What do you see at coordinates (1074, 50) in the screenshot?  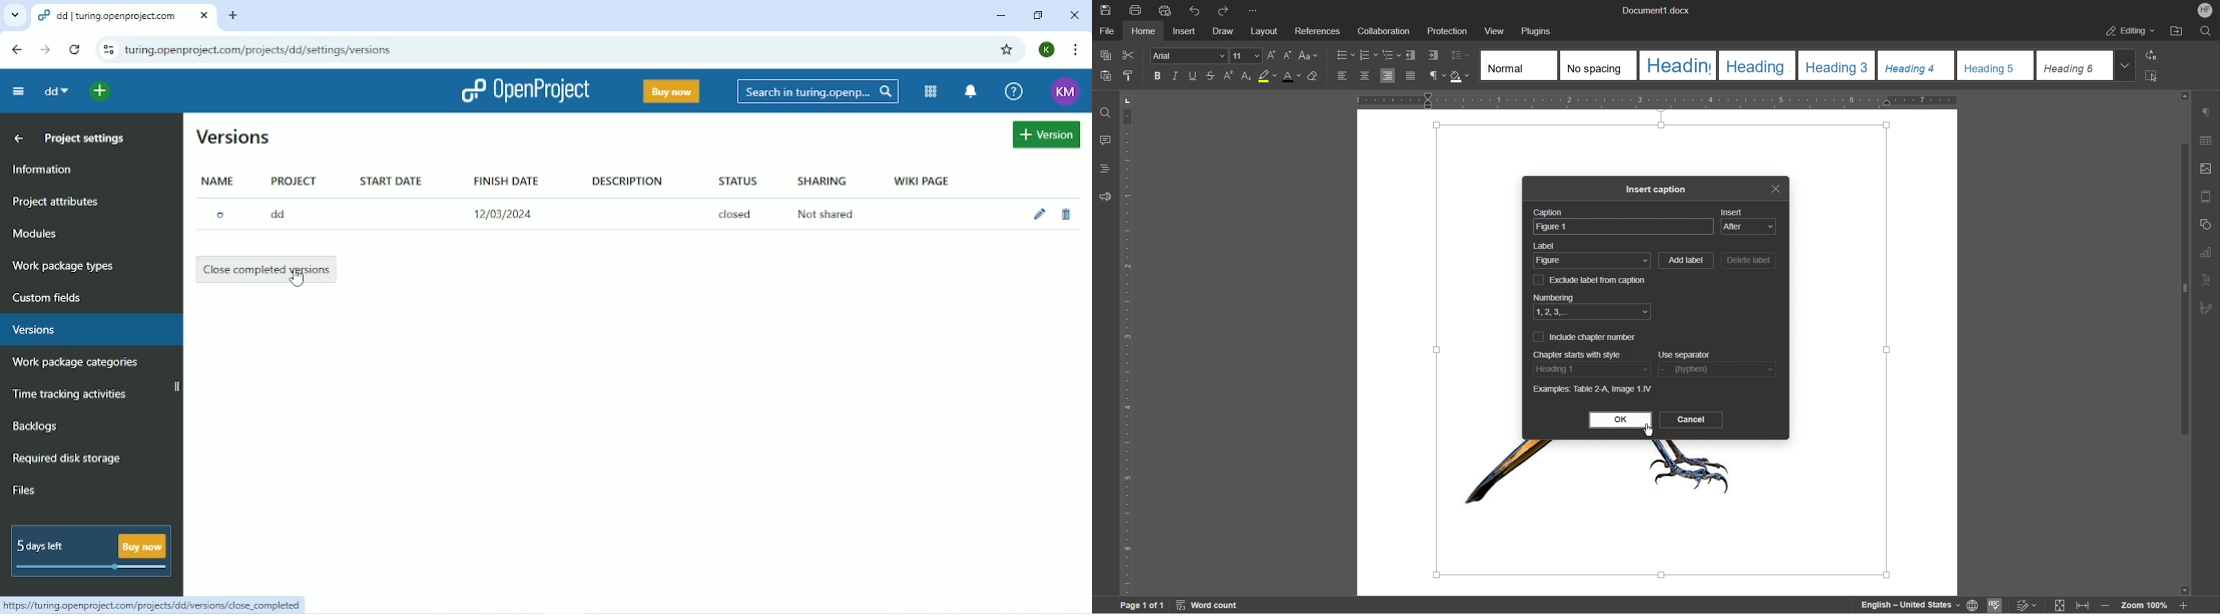 I see `Customize and control google chrome` at bounding box center [1074, 50].